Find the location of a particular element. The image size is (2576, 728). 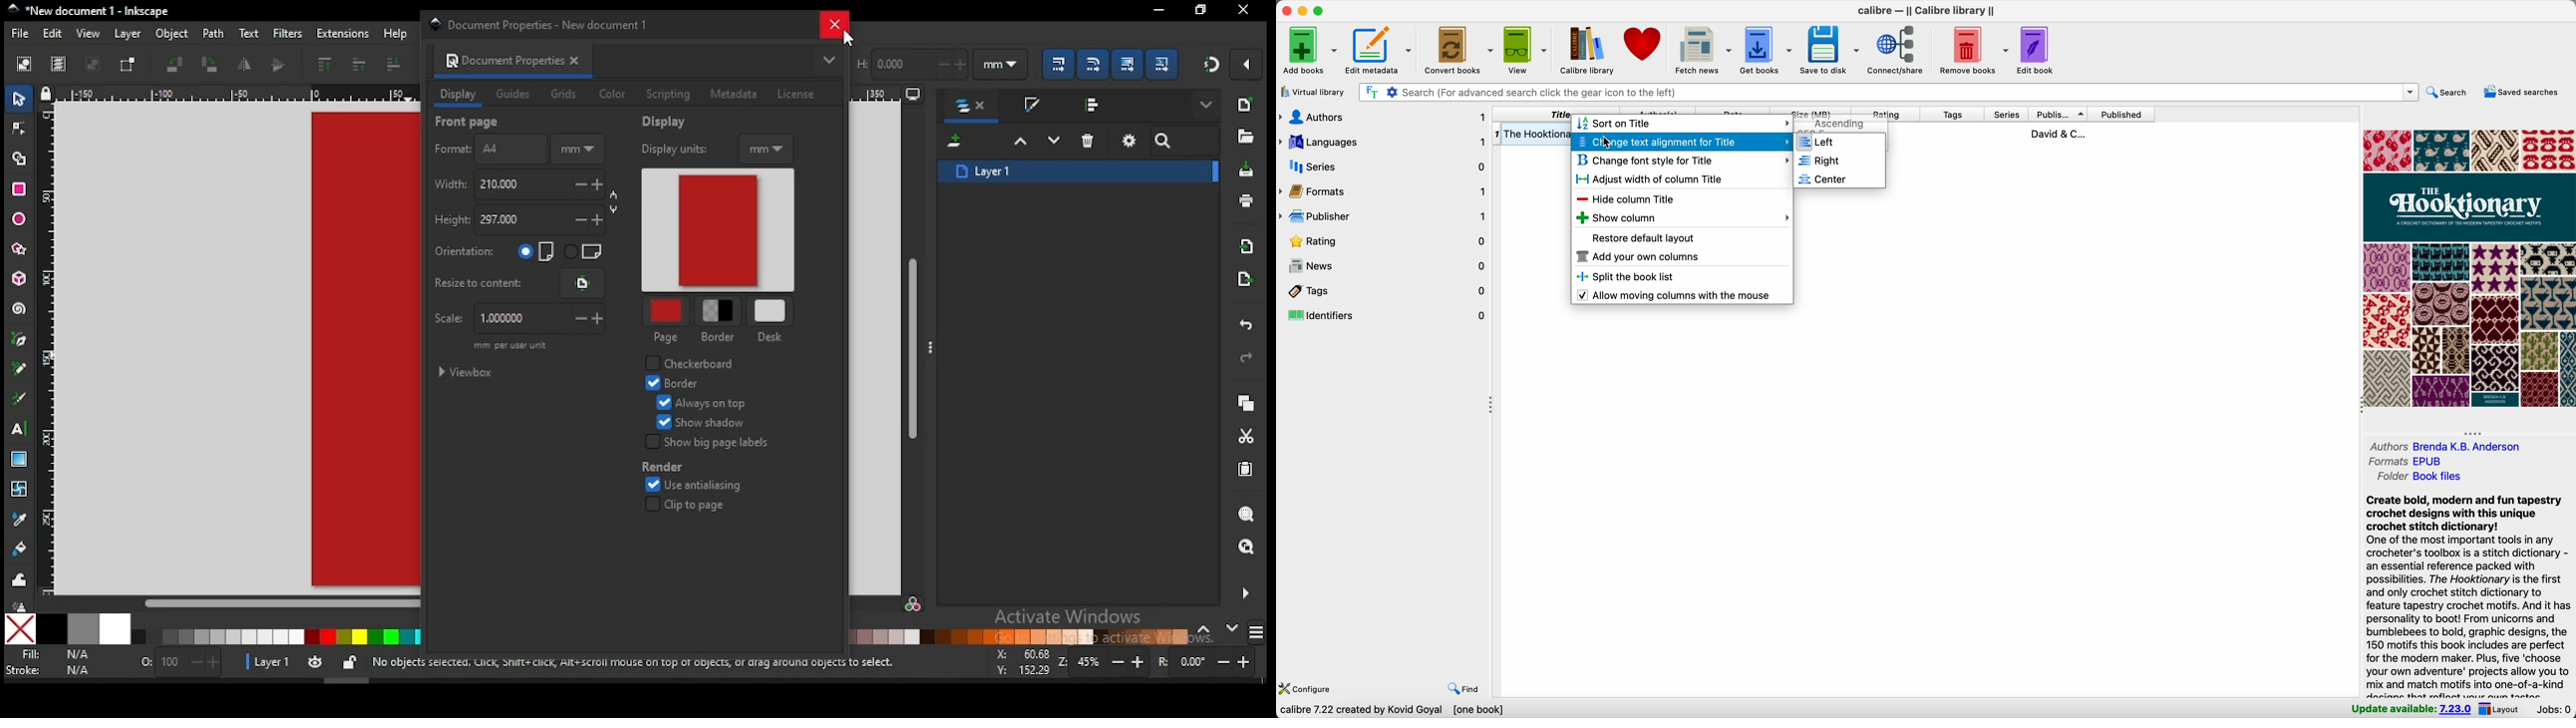

Create bold, modern and fun tapestry
crochet designs with this unique
crochet stitch dictionary!

One of the most important tools in any
crocheter's toolbox is a stitch dictionary -
an essential reference packed with
possibilities. The Hooktionary is the first
and only crochet stitch dictionary to
feature tapestry crochet motifs. And it has
personality to boot! From unicorns and
bumblebees to bold, graphic designs, the
150 motifs this book includes are perfect
for the modern maker. Plus, five ‘choose
your own adventure' projects allow you to
mix and match motifs into one-of-a-kind is located at coordinates (2469, 593).